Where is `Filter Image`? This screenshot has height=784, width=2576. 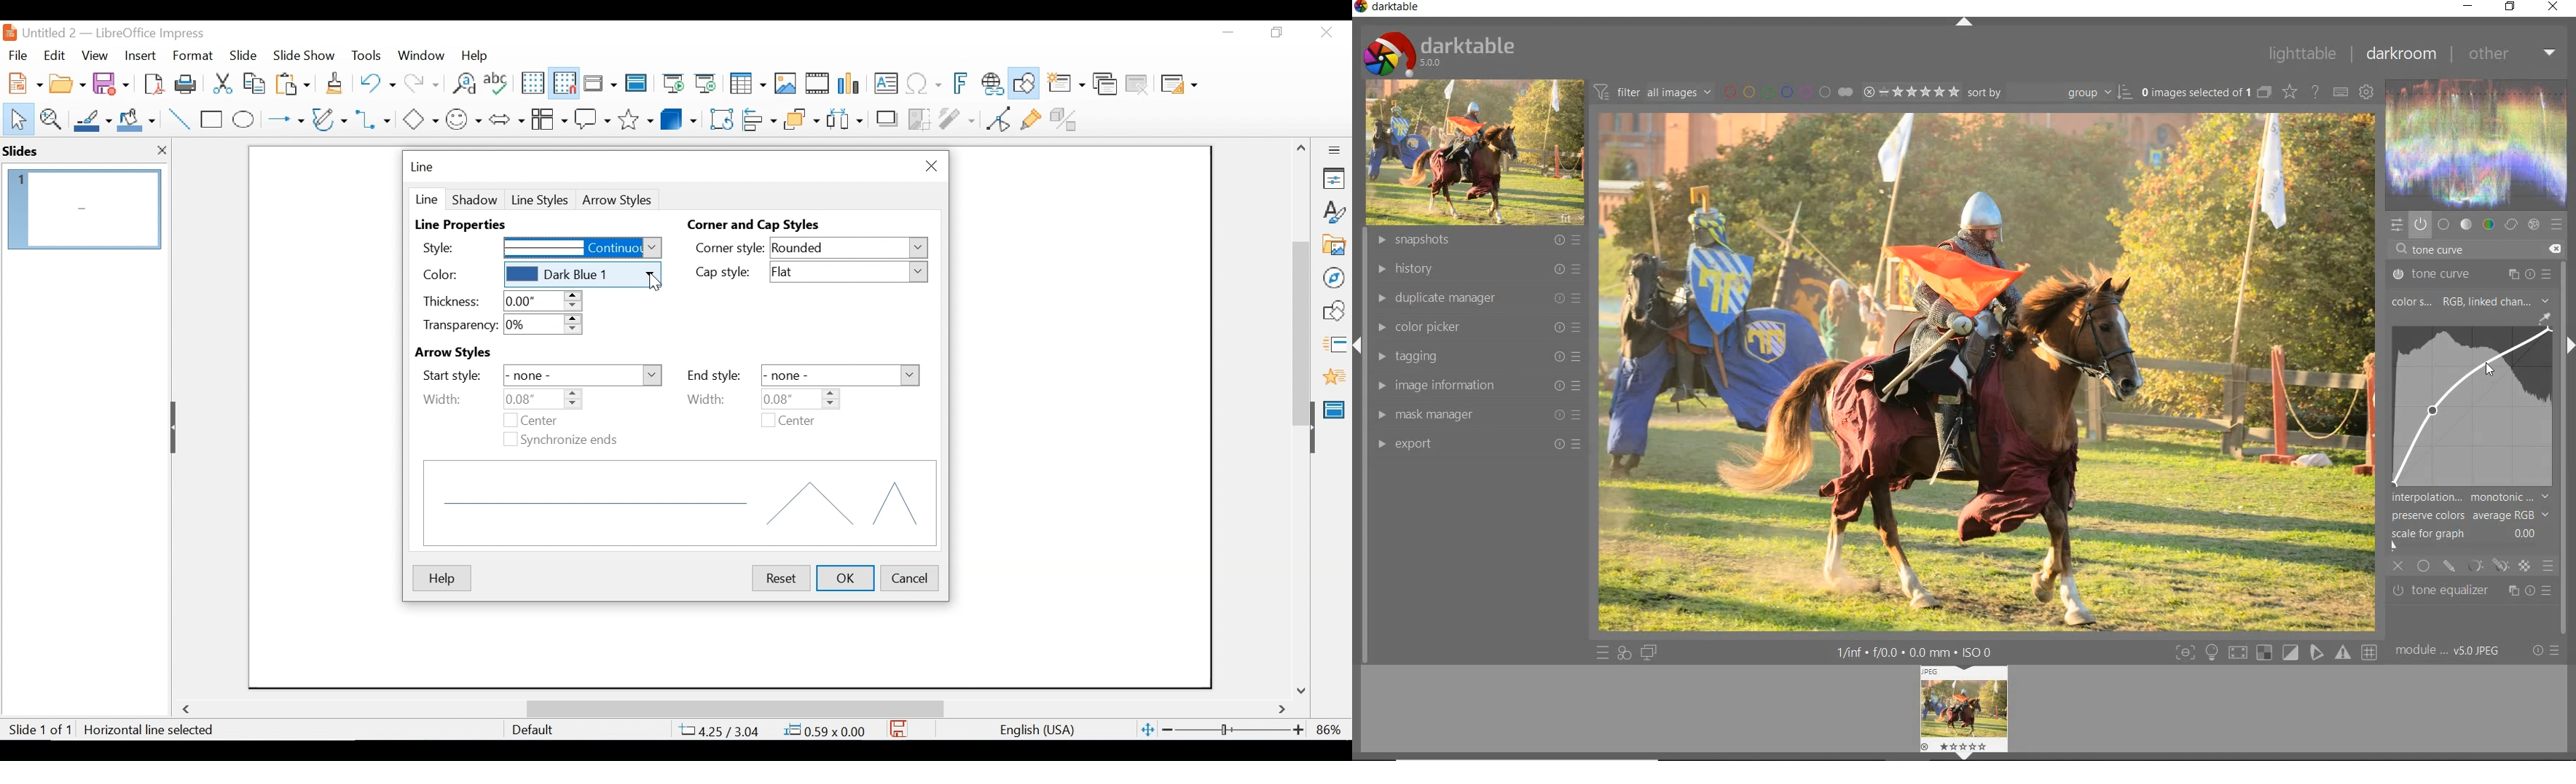 Filter Image is located at coordinates (956, 118).